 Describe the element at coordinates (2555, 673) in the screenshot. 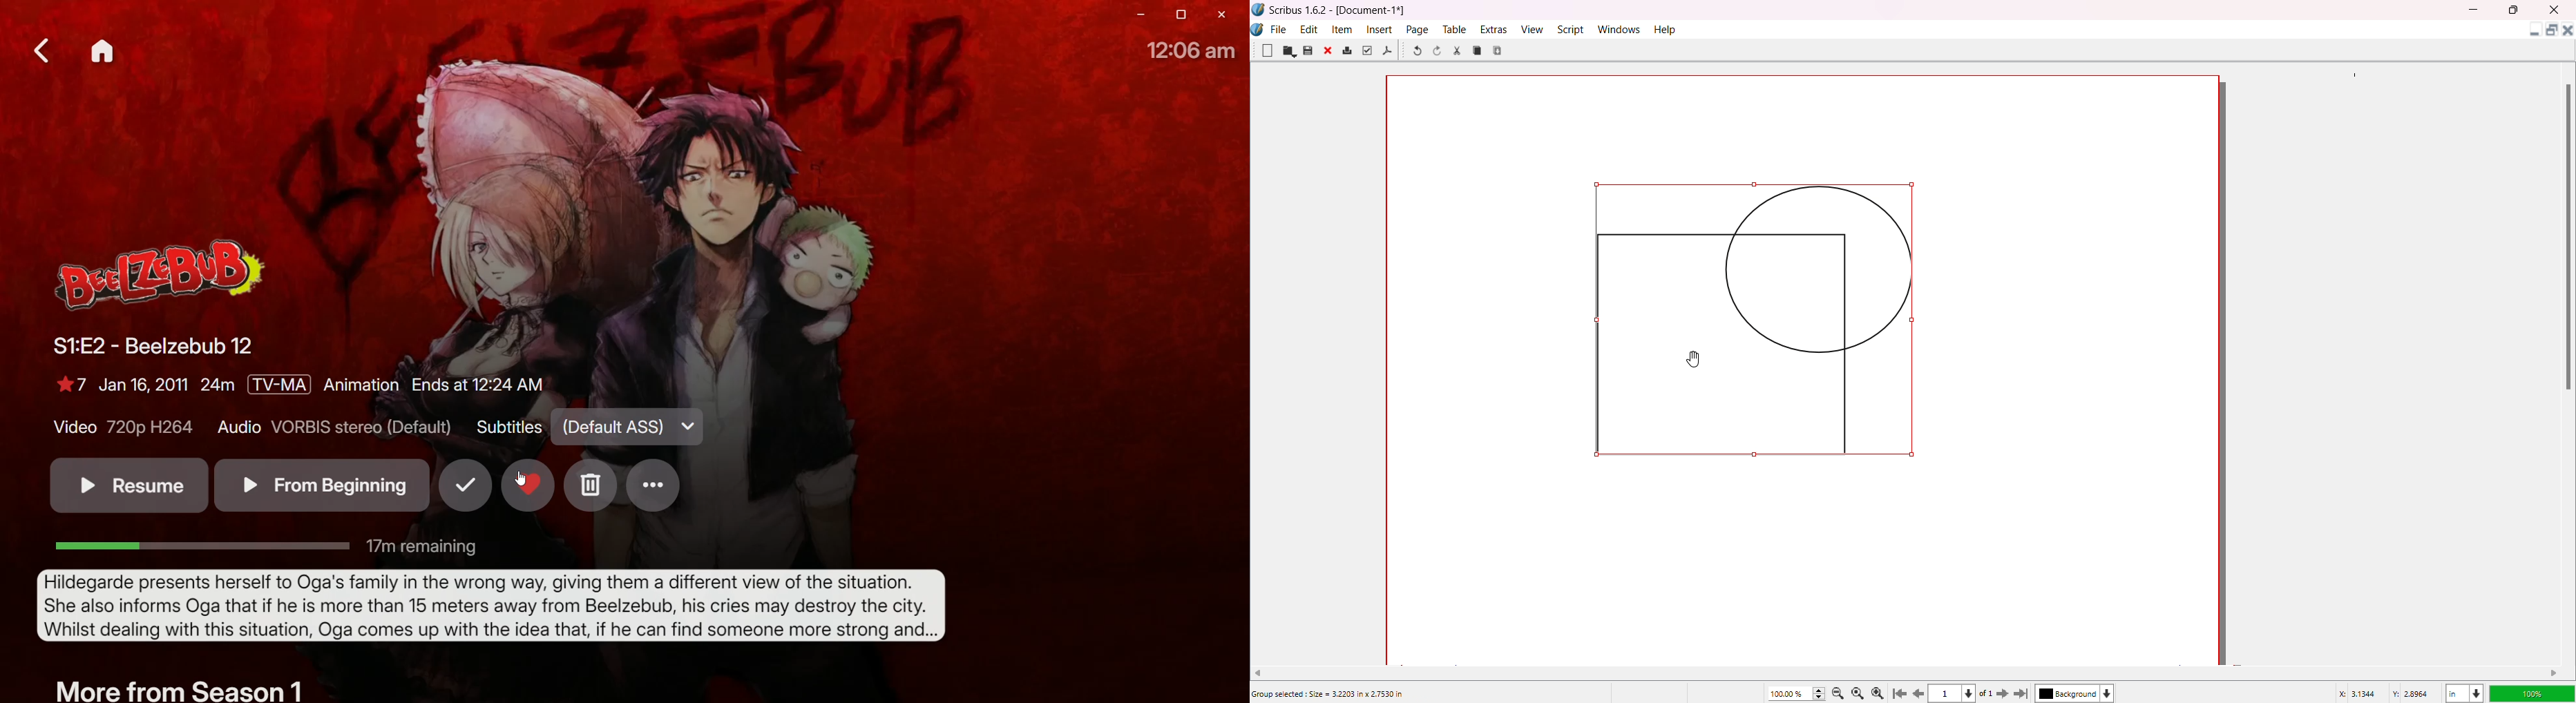

I see `Move right` at that location.